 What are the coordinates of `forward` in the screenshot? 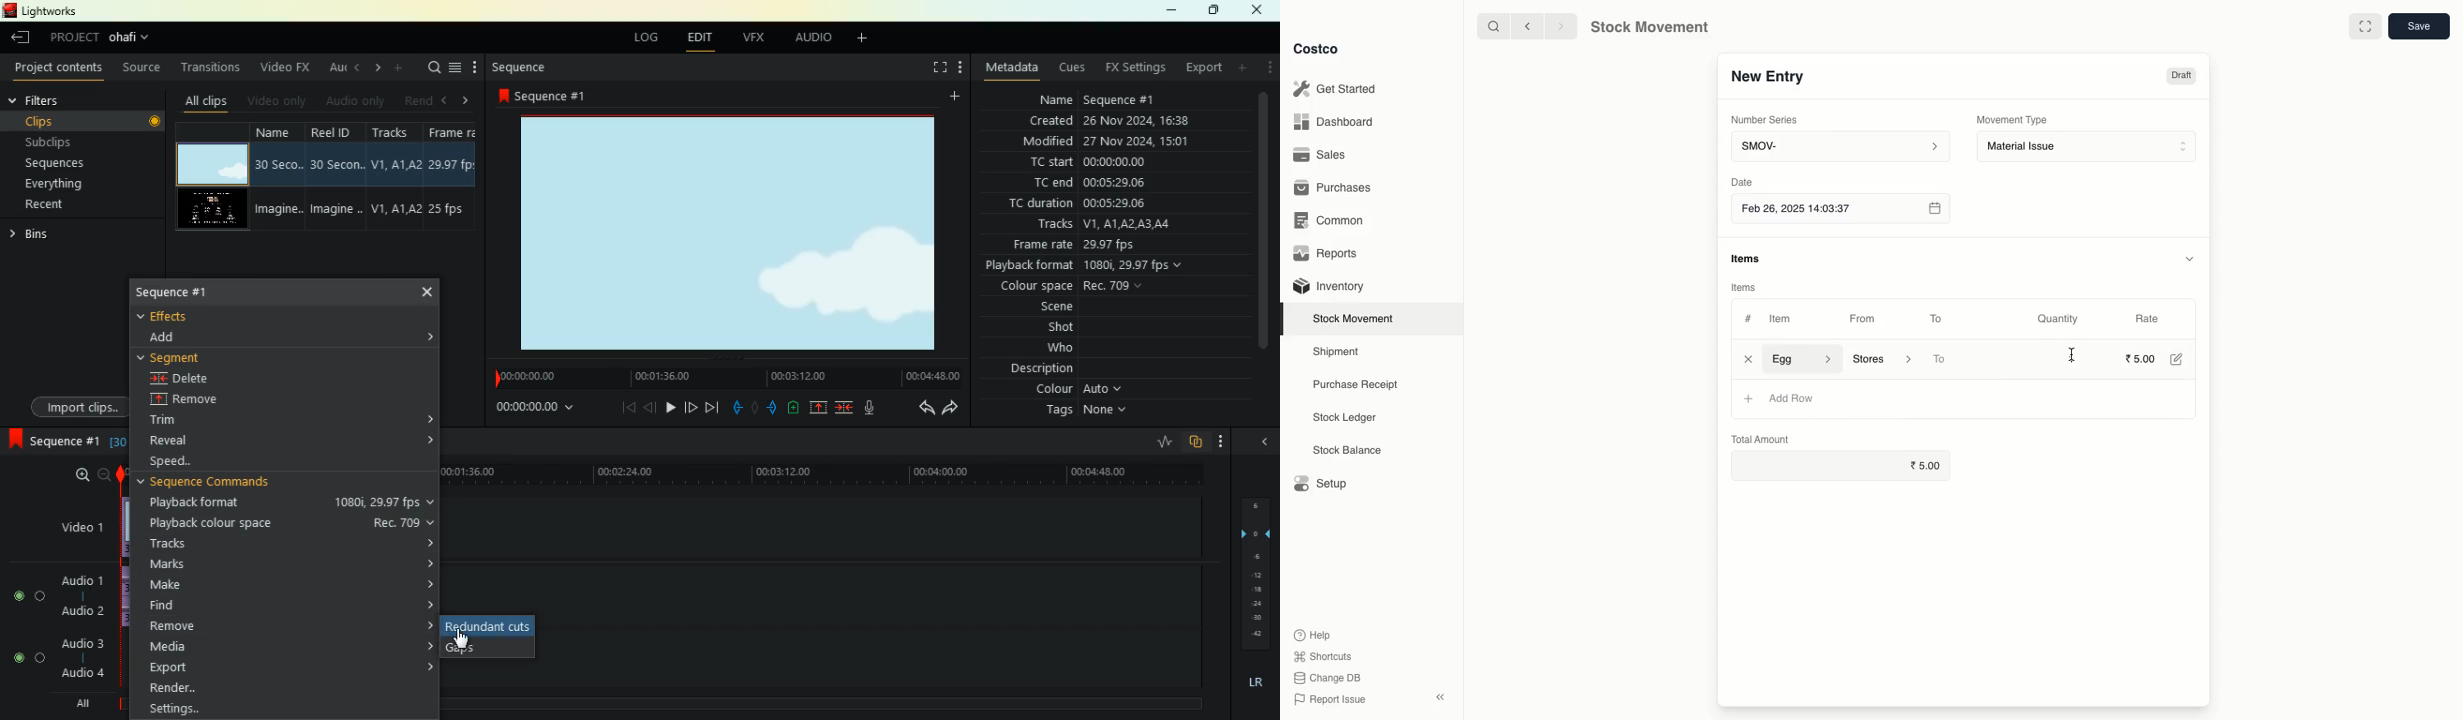 It's located at (691, 406).